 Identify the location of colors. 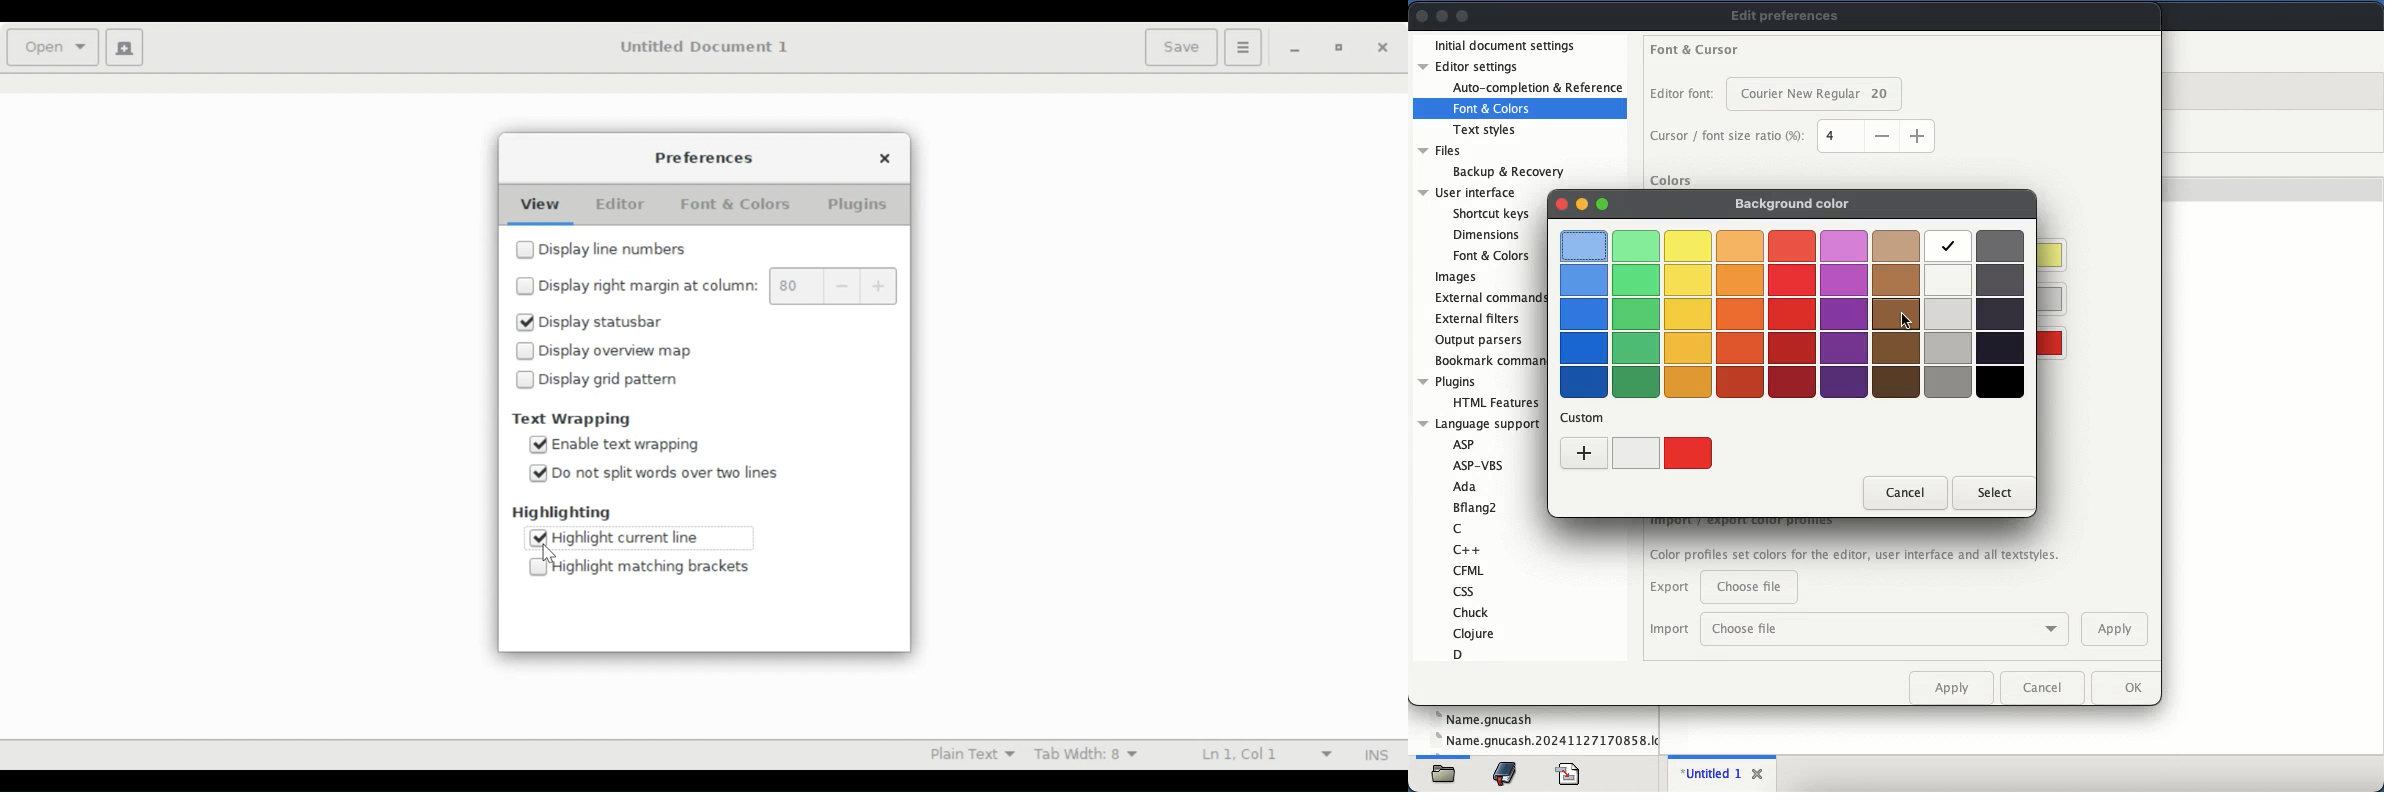
(1671, 182).